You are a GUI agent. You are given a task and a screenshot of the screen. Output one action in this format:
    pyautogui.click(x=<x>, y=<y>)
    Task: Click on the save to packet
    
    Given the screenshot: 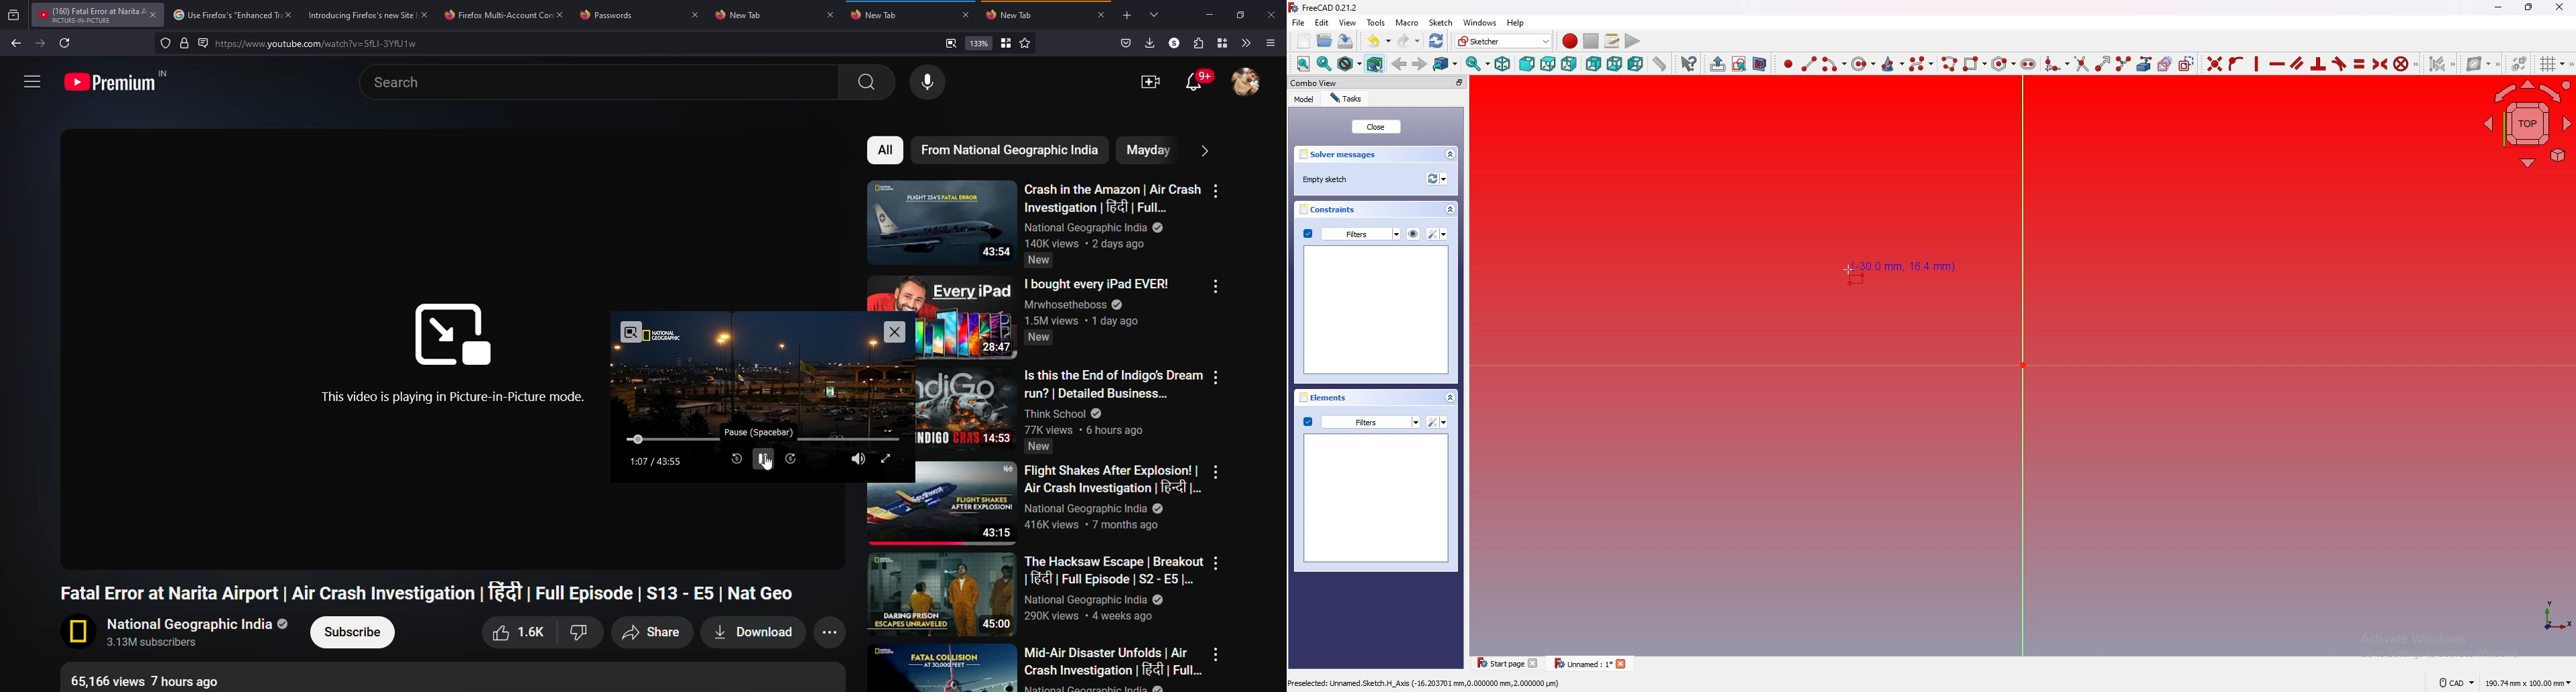 What is the action you would take?
    pyautogui.click(x=1124, y=43)
    